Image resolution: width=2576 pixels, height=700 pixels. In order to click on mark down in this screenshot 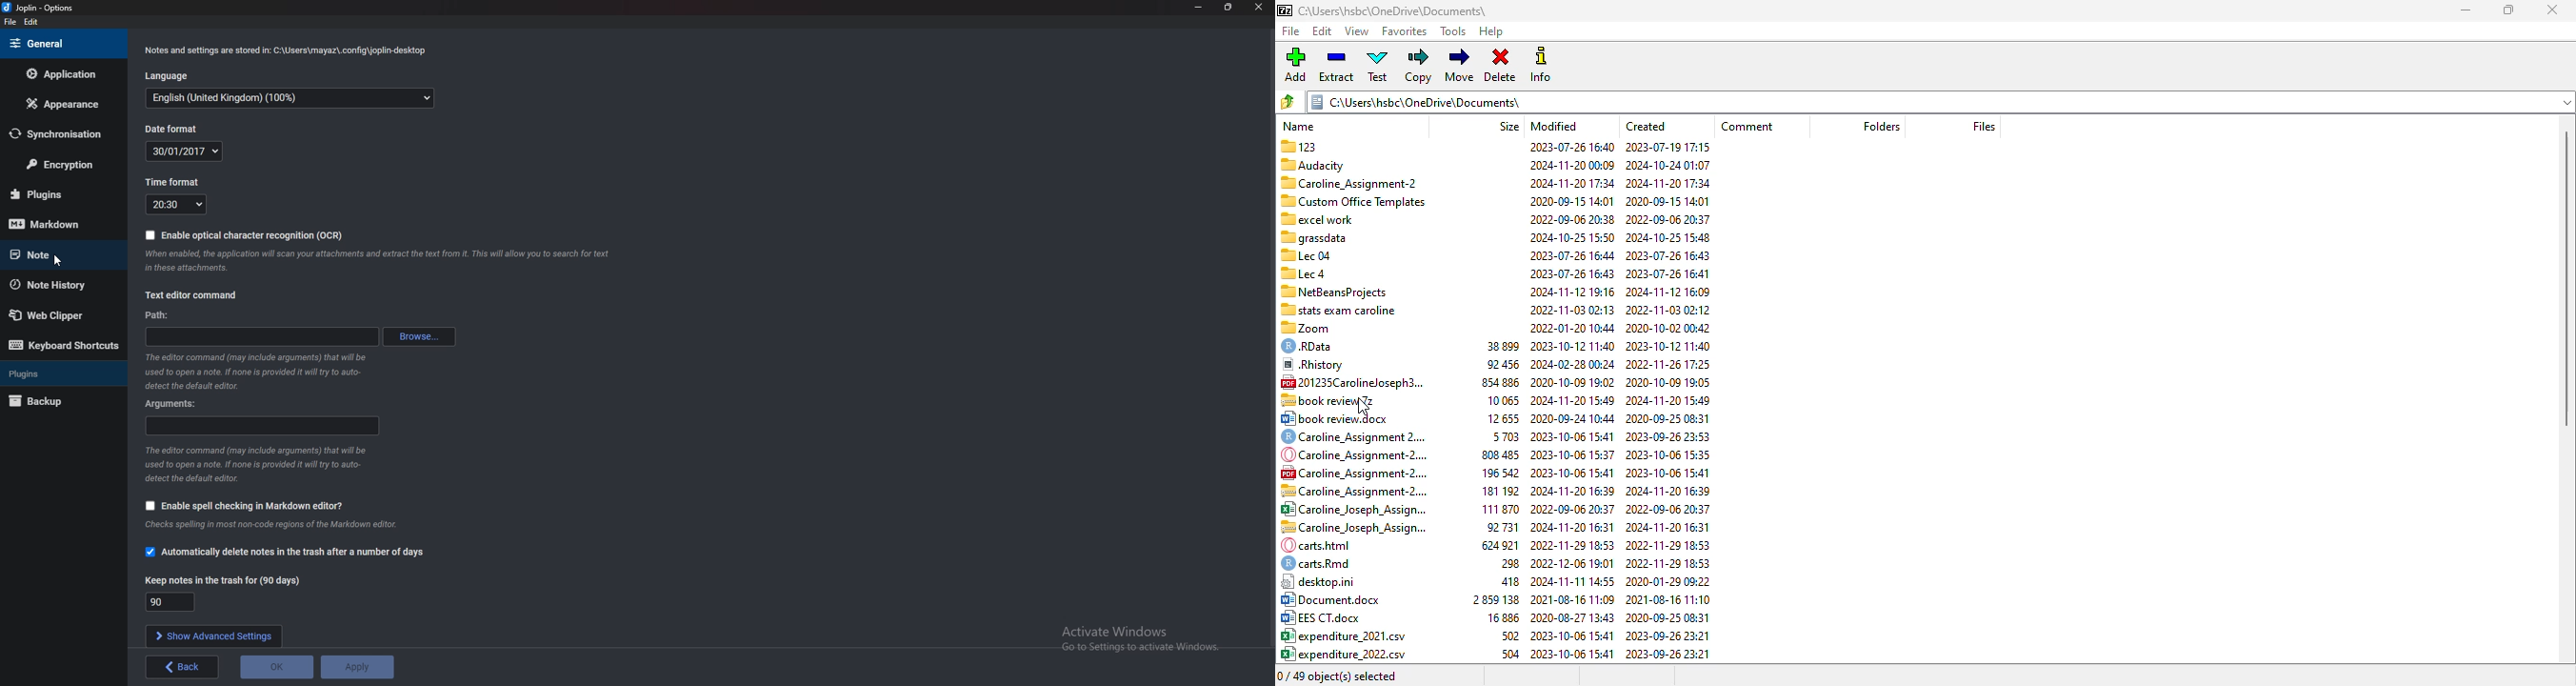, I will do `click(55, 225)`.